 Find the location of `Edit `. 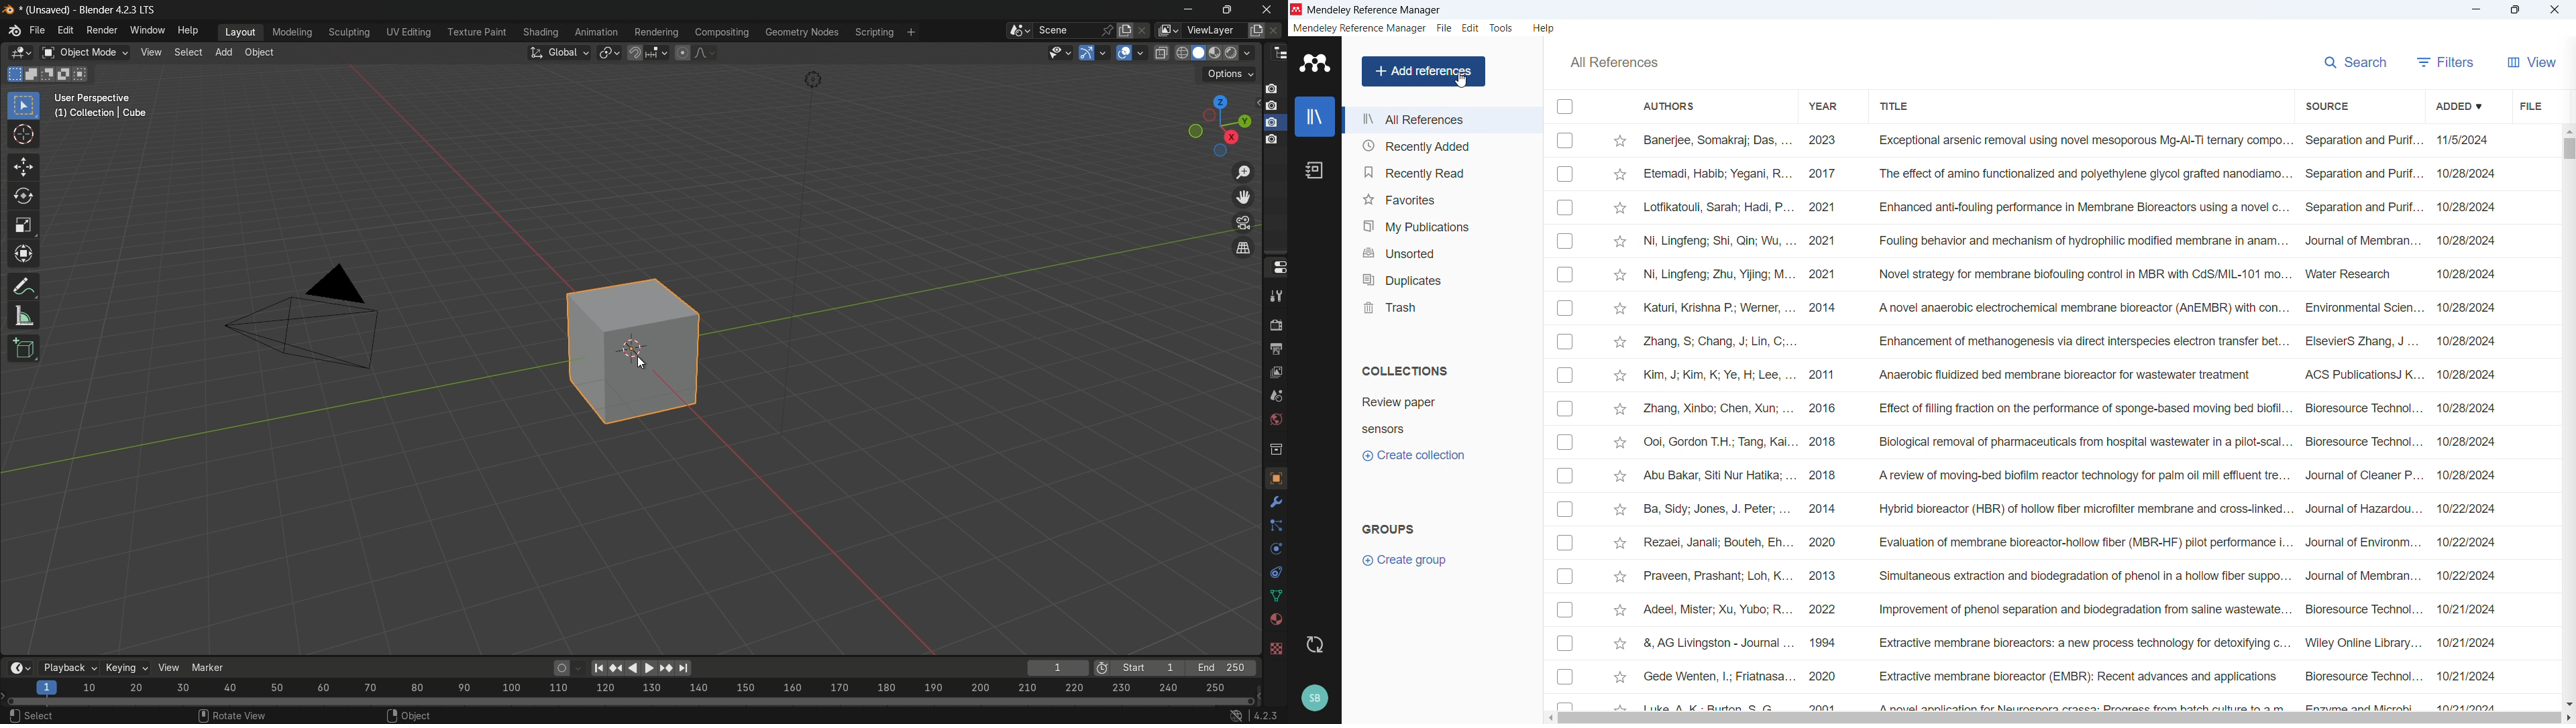

Edit  is located at coordinates (1471, 28).